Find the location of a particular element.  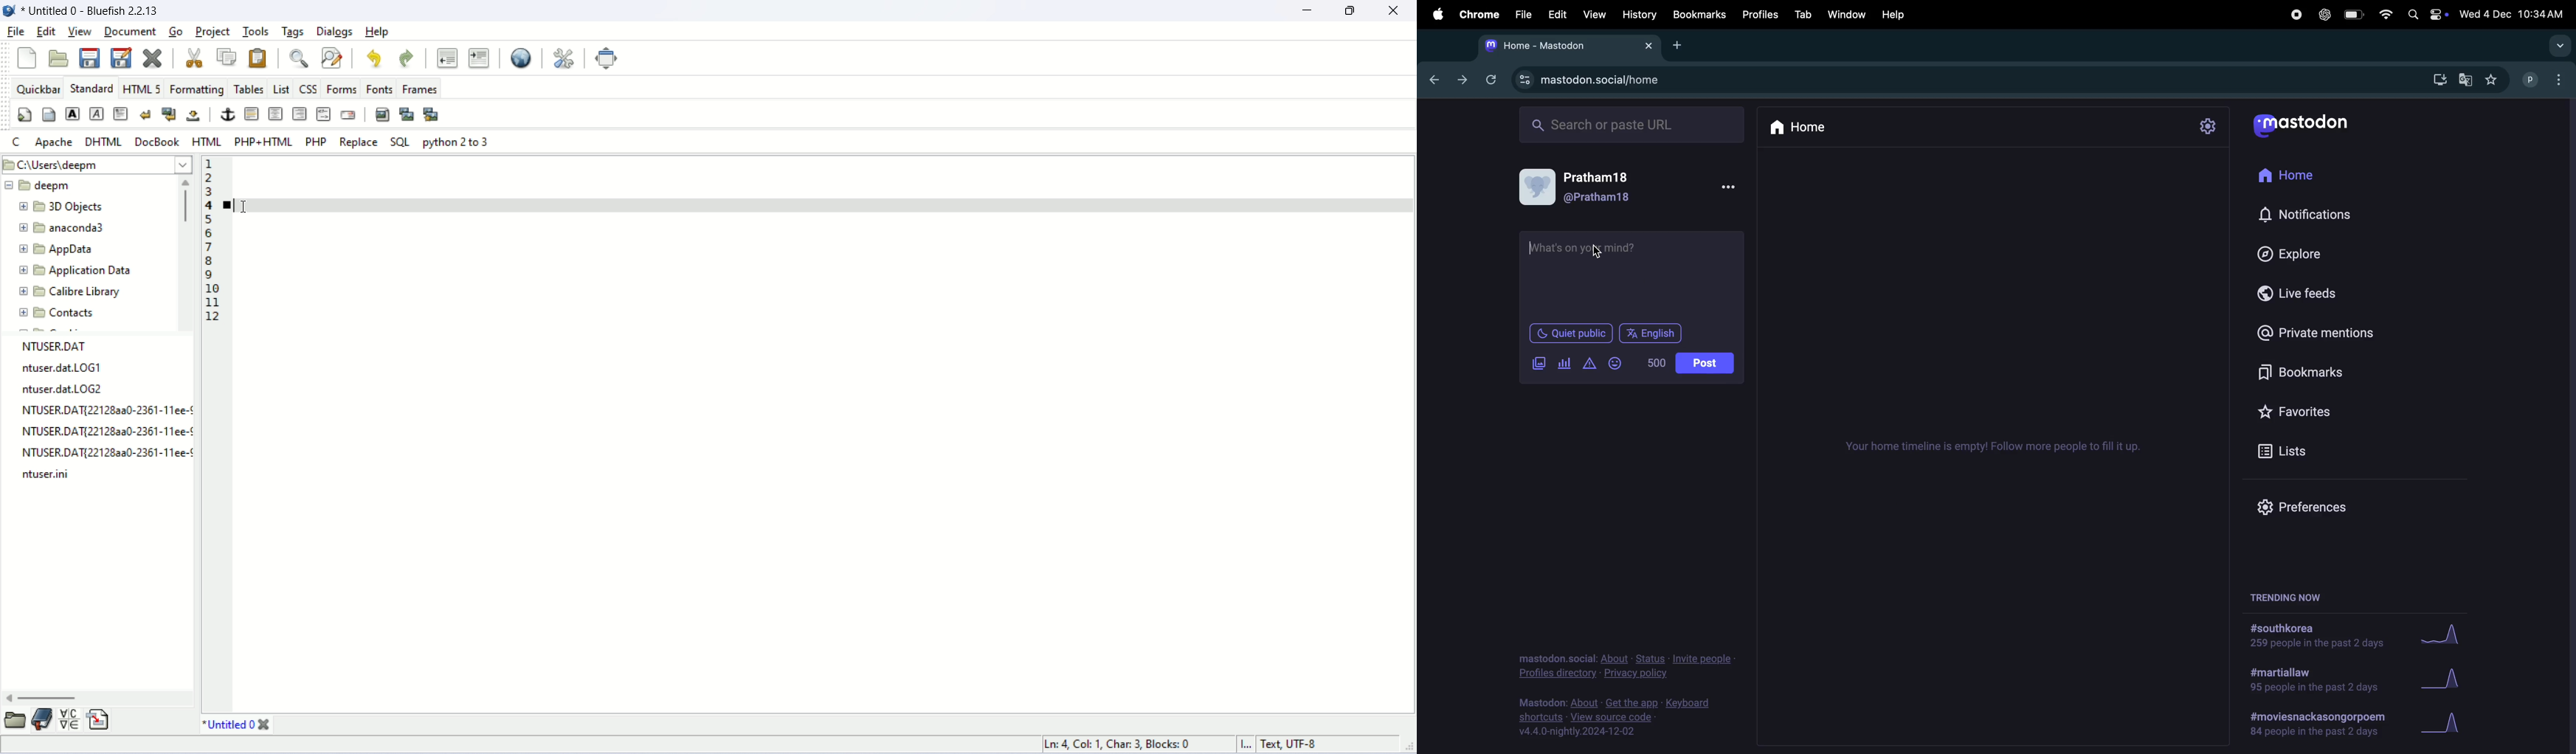

Graph is located at coordinates (2449, 680).